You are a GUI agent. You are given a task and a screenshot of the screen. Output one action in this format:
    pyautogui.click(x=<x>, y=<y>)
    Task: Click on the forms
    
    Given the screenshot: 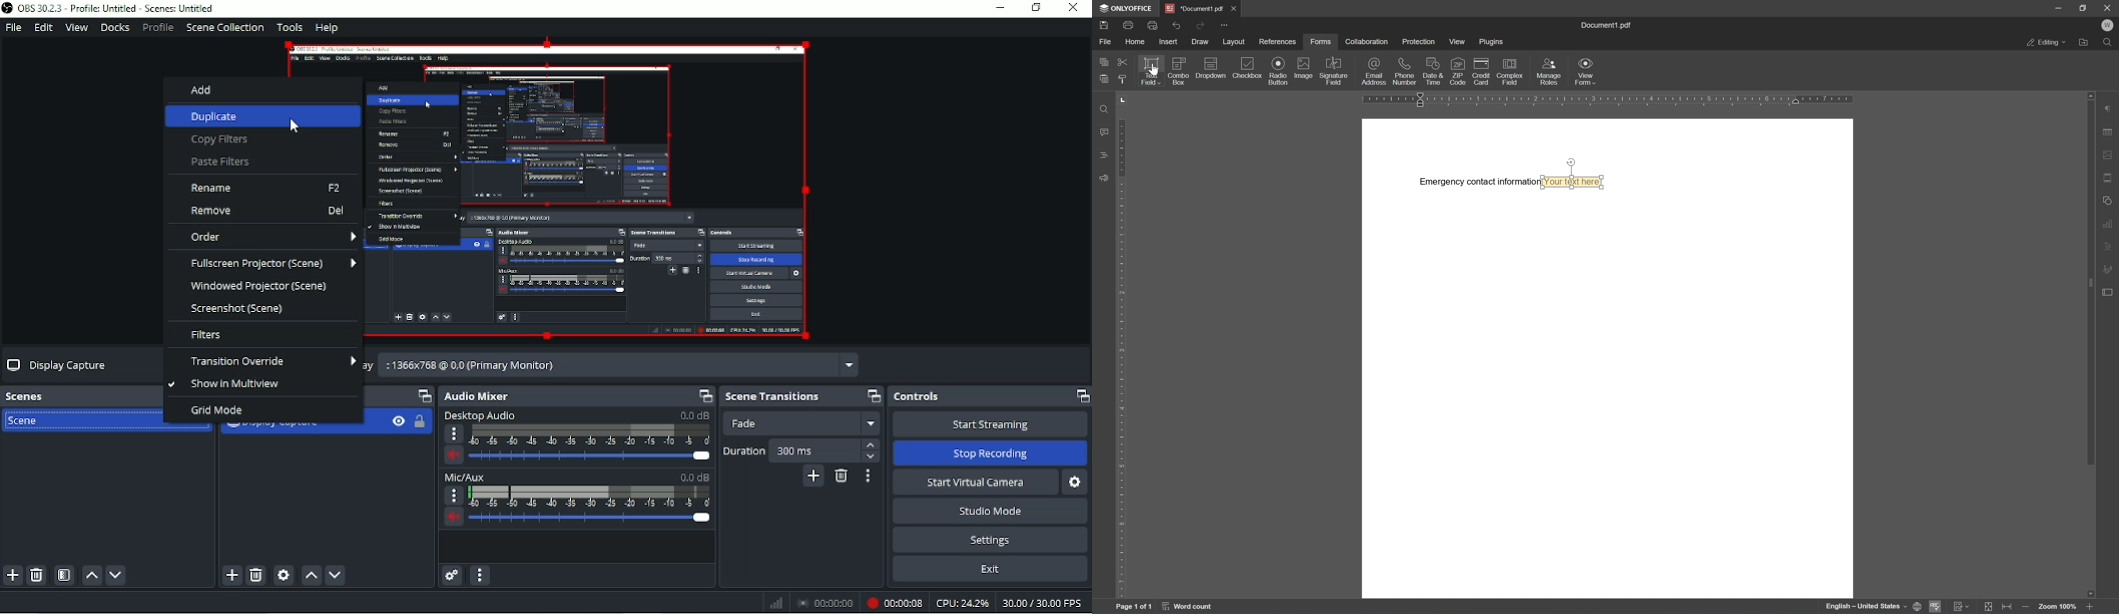 What is the action you would take?
    pyautogui.click(x=1322, y=42)
    